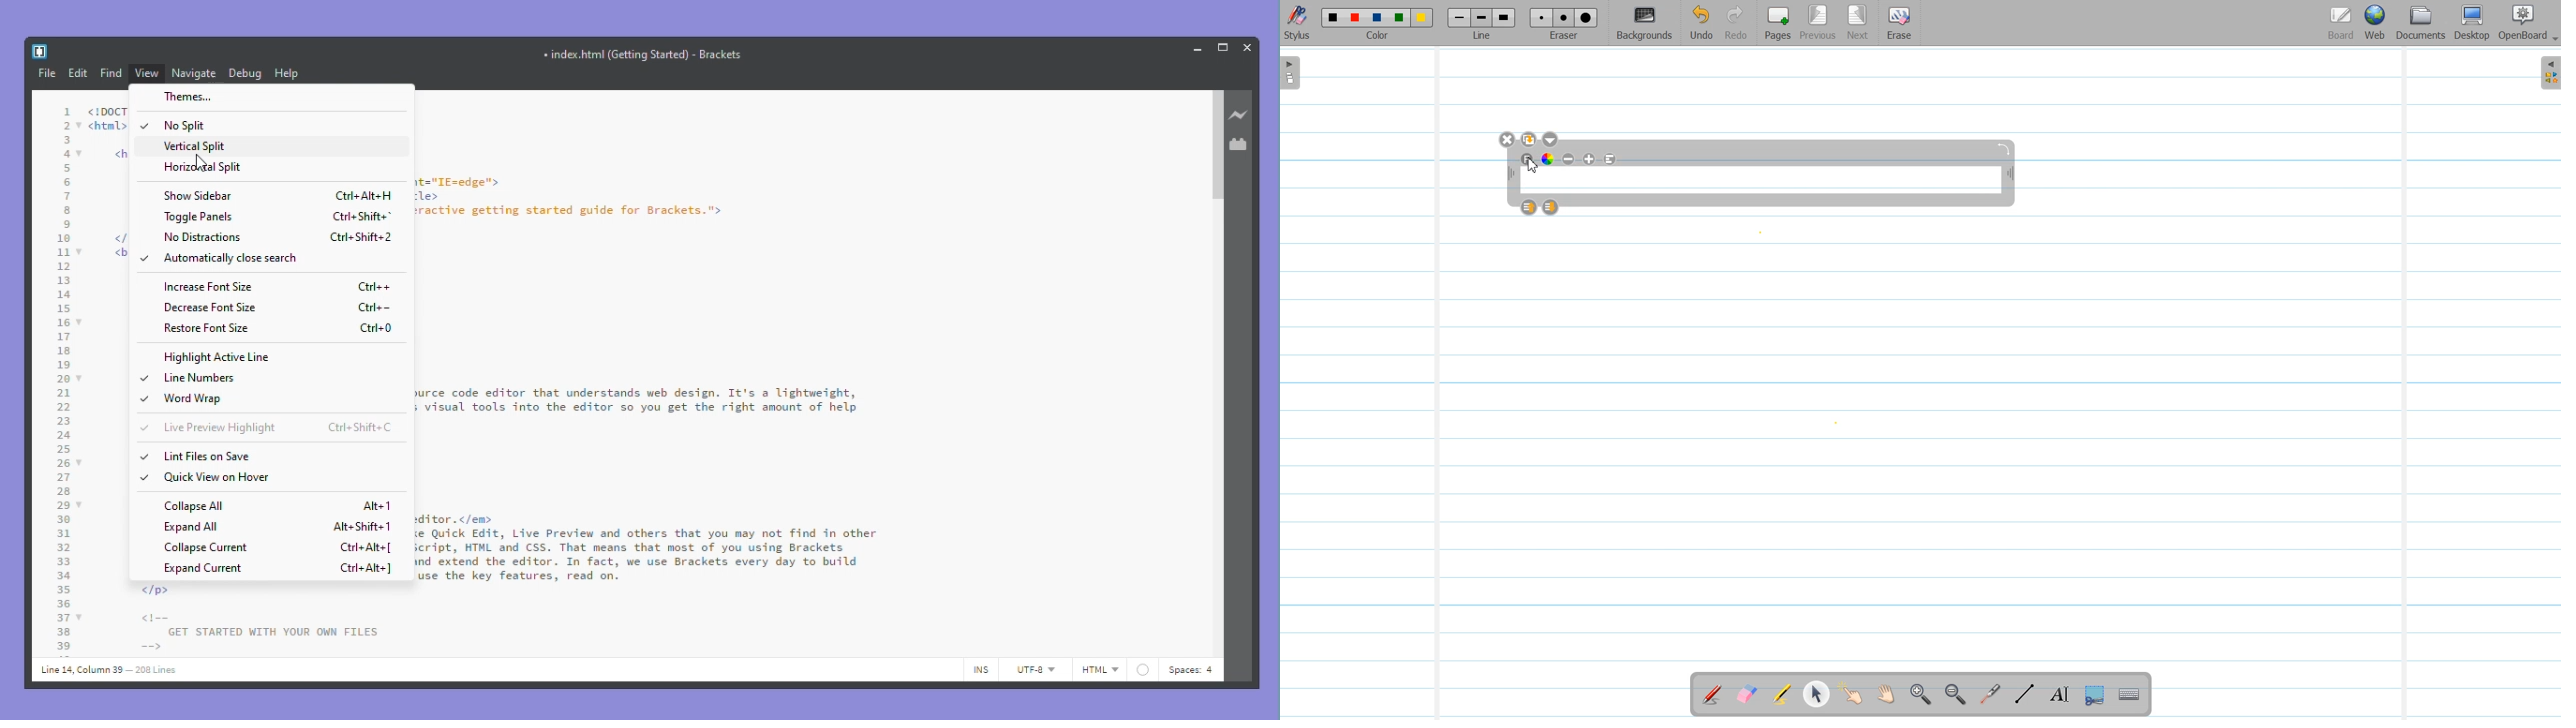  Describe the element at coordinates (79, 252) in the screenshot. I see `code fold` at that location.